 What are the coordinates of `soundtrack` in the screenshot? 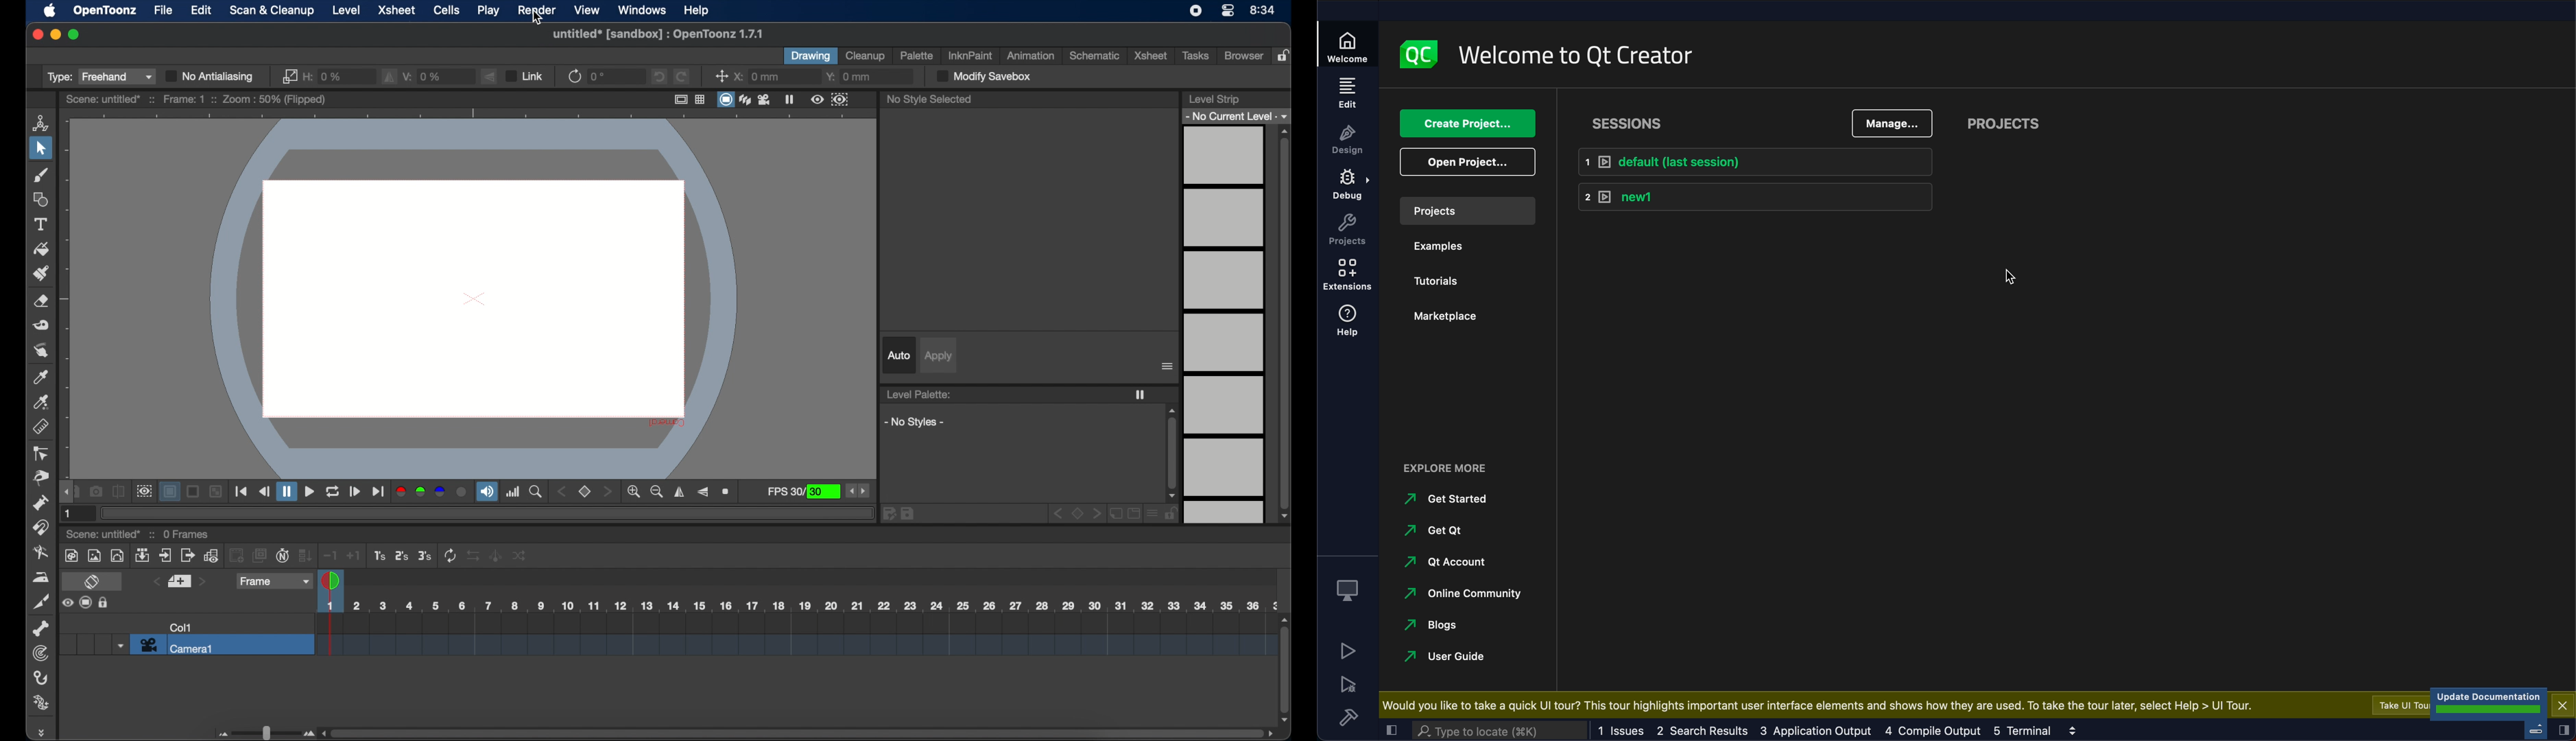 It's located at (487, 492).